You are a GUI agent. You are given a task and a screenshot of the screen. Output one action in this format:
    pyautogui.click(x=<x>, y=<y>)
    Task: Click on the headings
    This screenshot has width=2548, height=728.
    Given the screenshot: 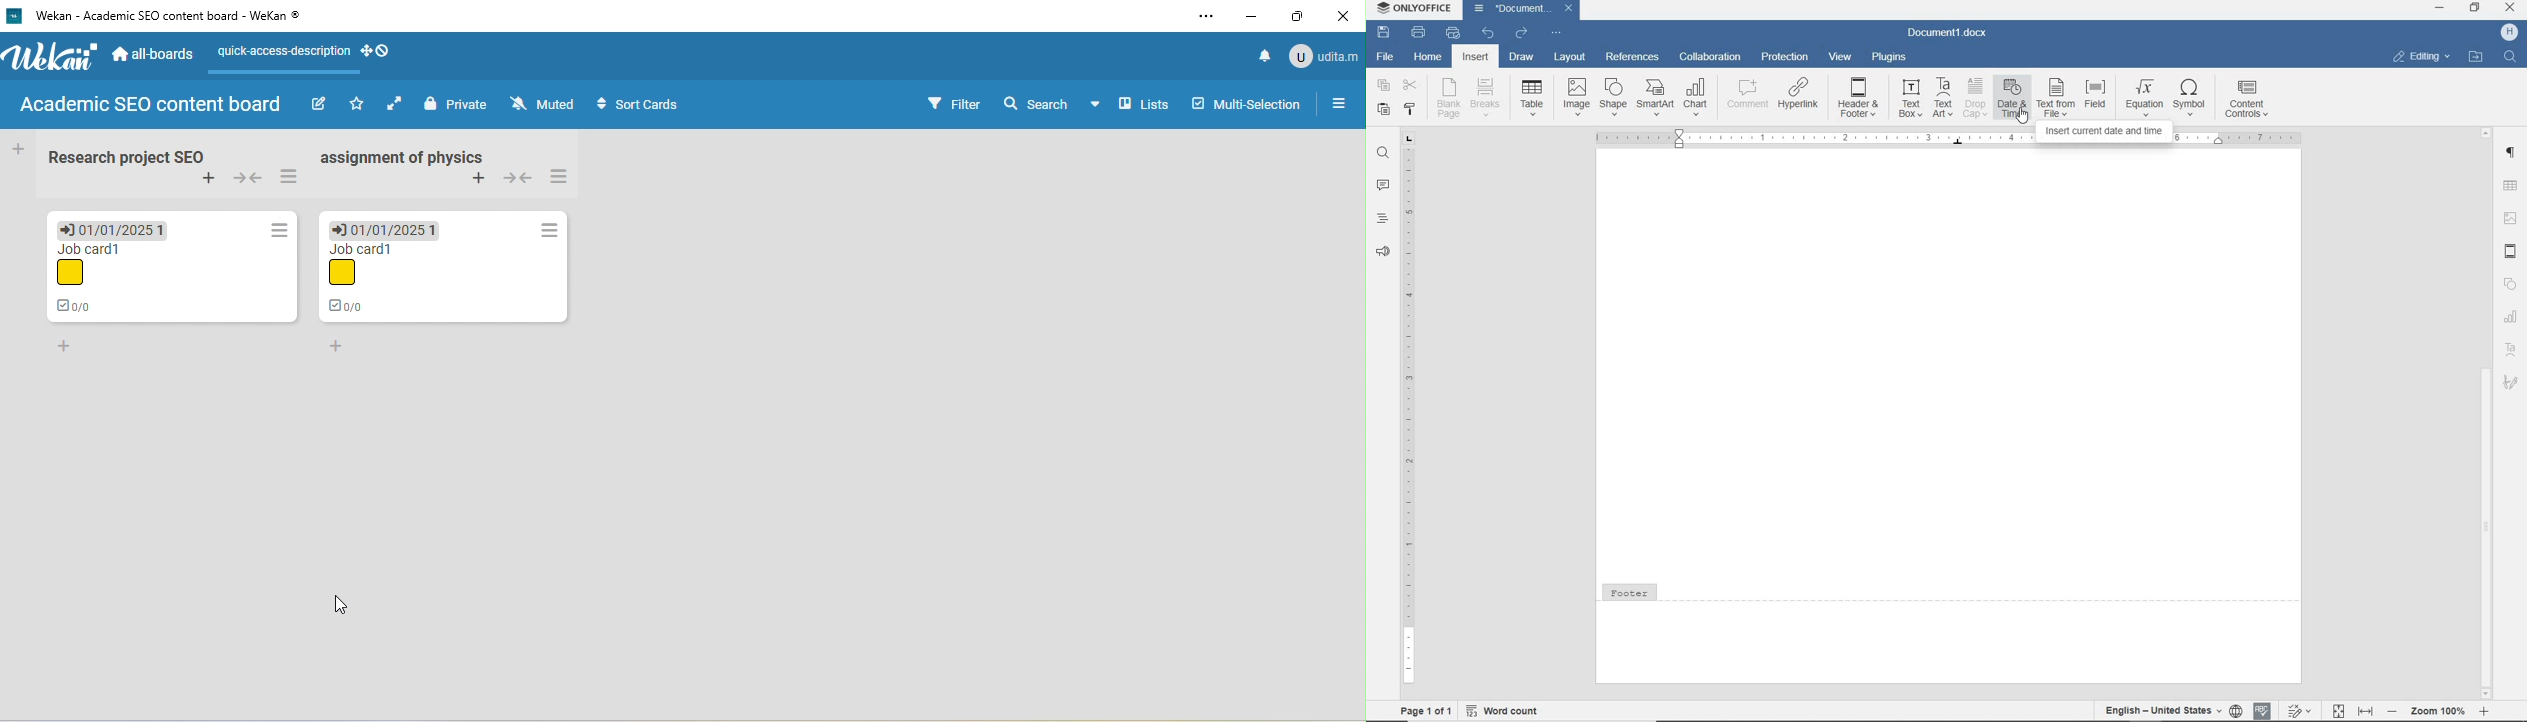 What is the action you would take?
    pyautogui.click(x=1381, y=219)
    